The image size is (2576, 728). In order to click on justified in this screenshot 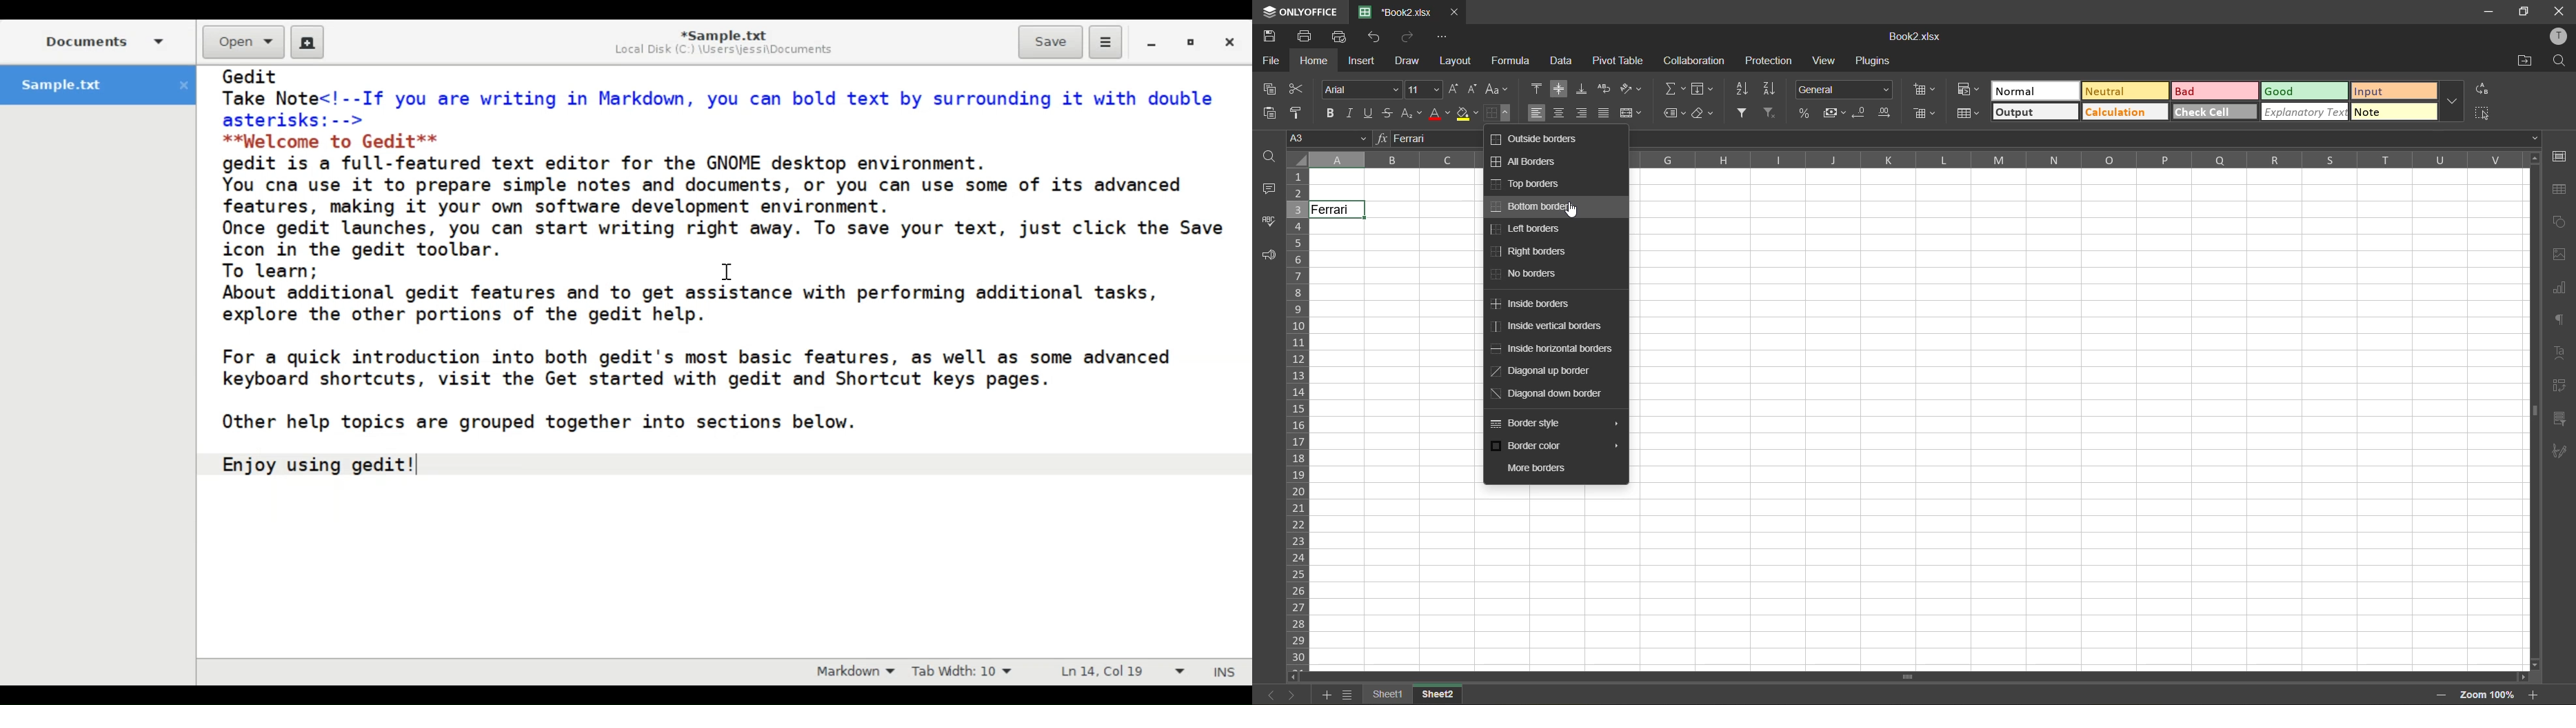, I will do `click(1602, 113)`.